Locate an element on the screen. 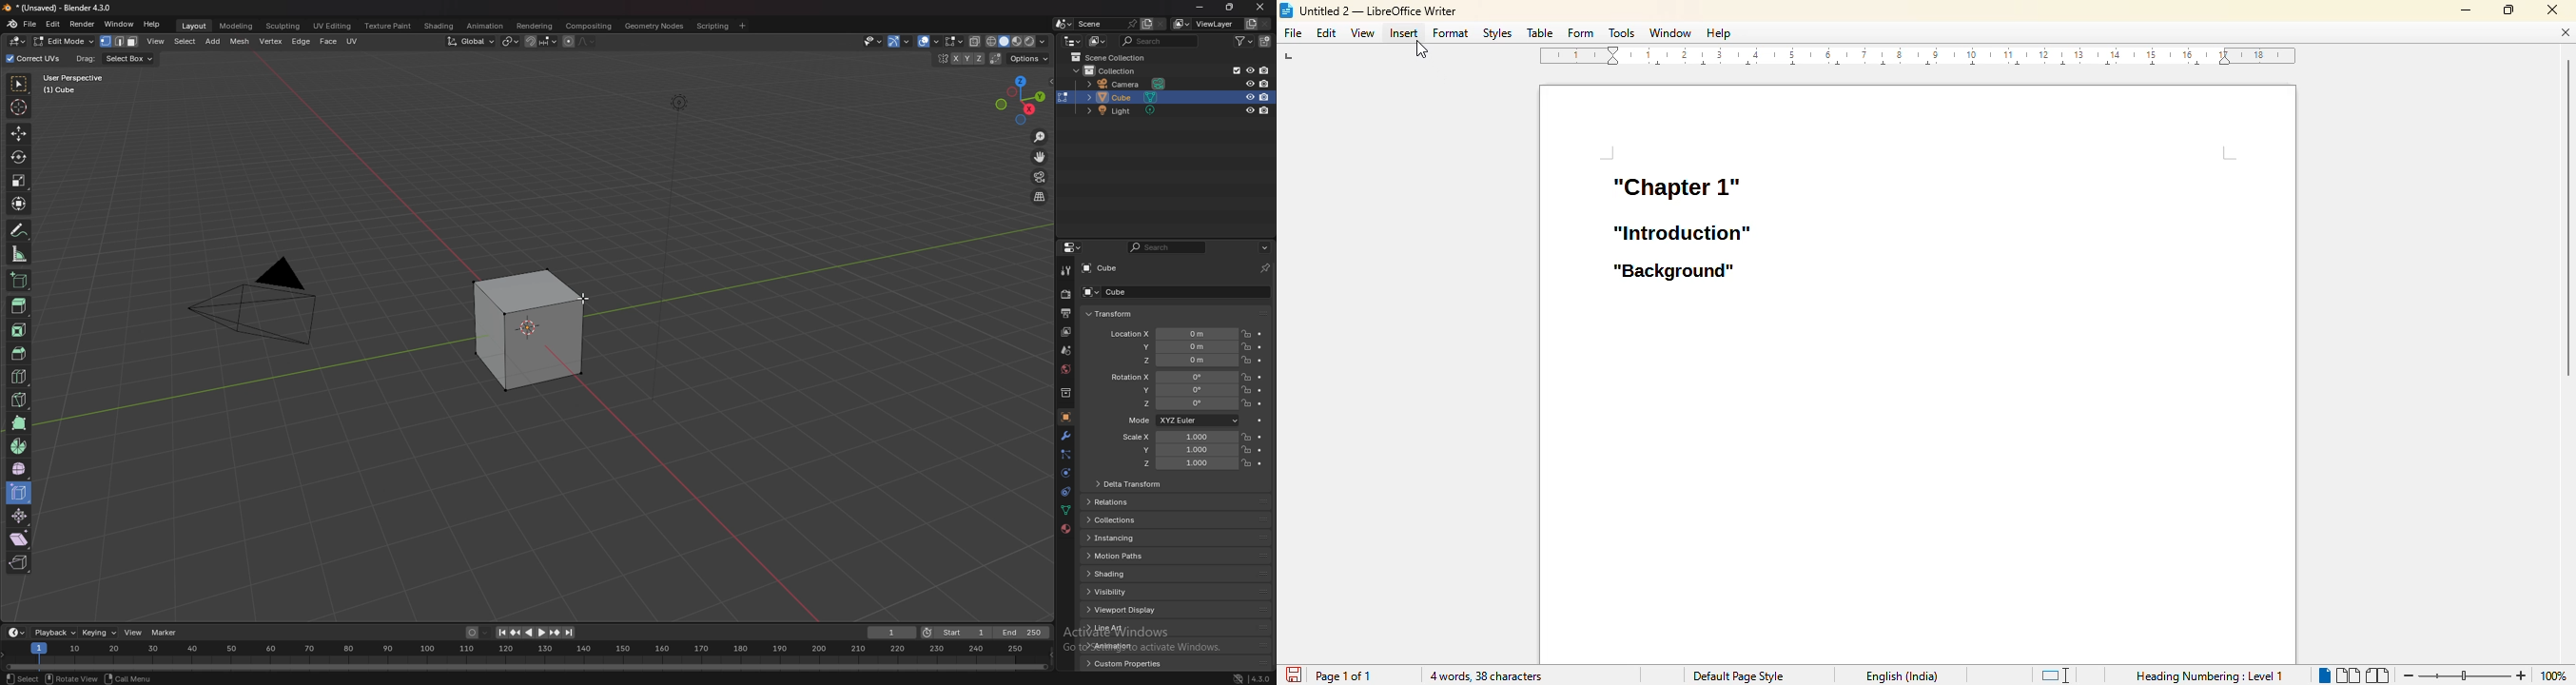 The width and height of the screenshot is (2576, 700). snapping is located at coordinates (541, 41).